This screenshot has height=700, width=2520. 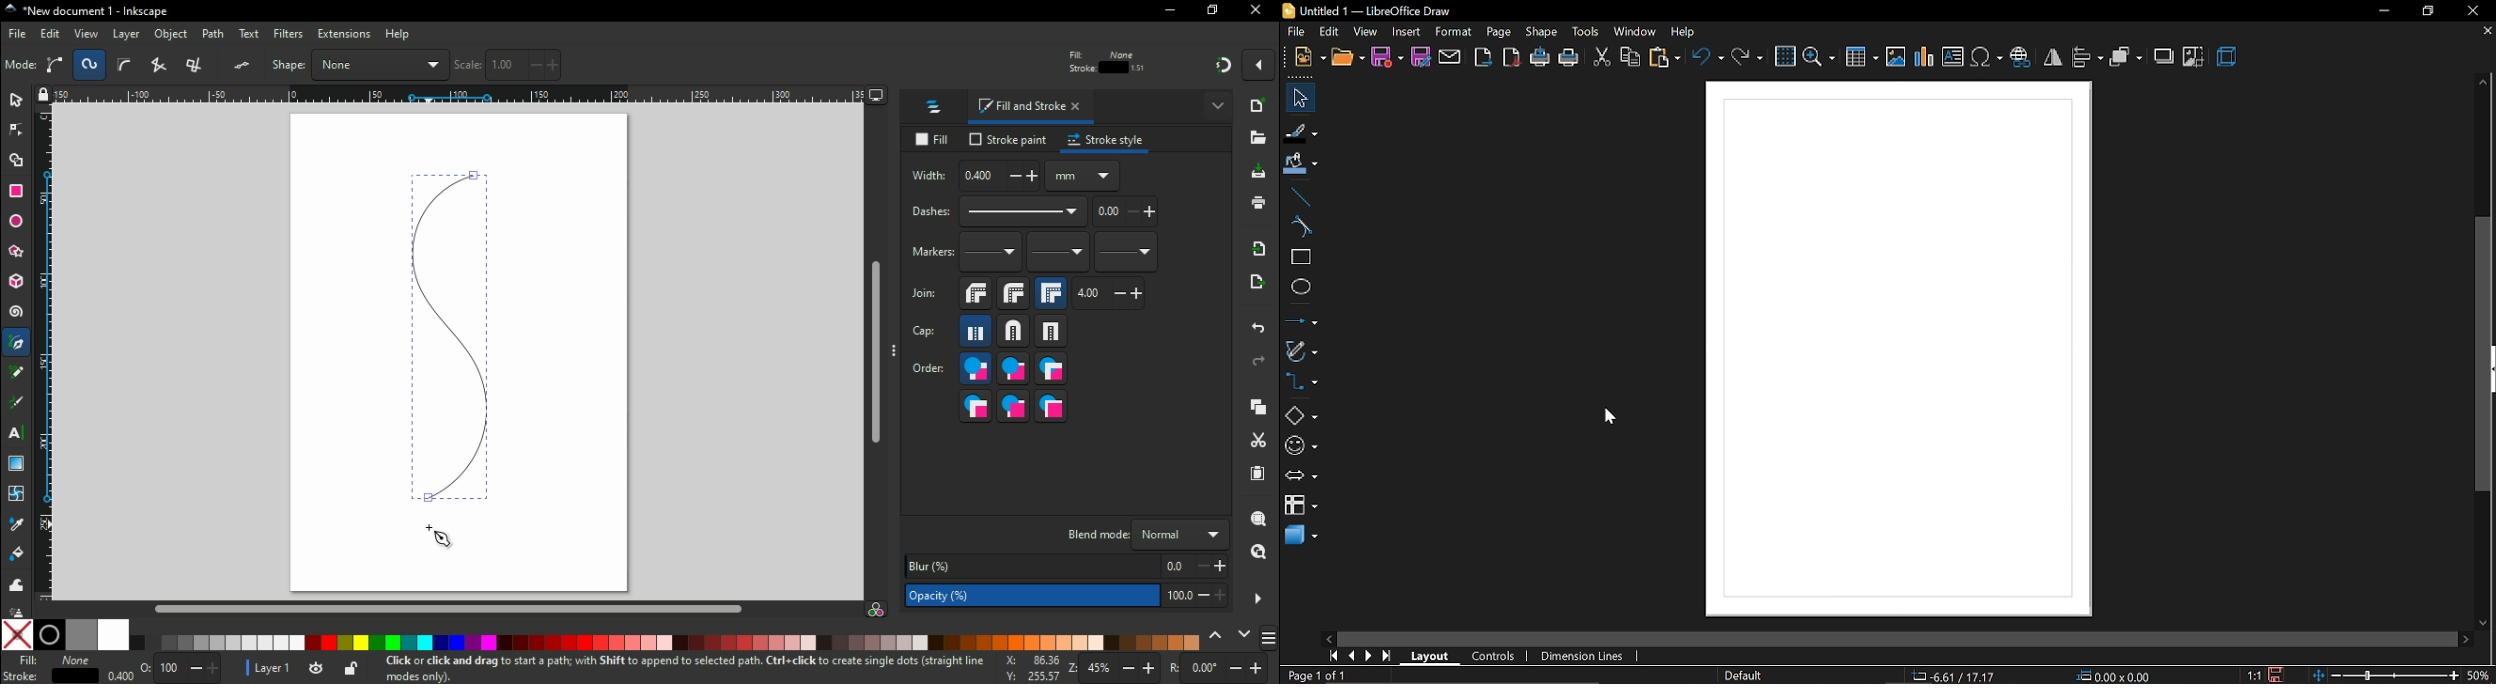 I want to click on print directly, so click(x=1539, y=56).